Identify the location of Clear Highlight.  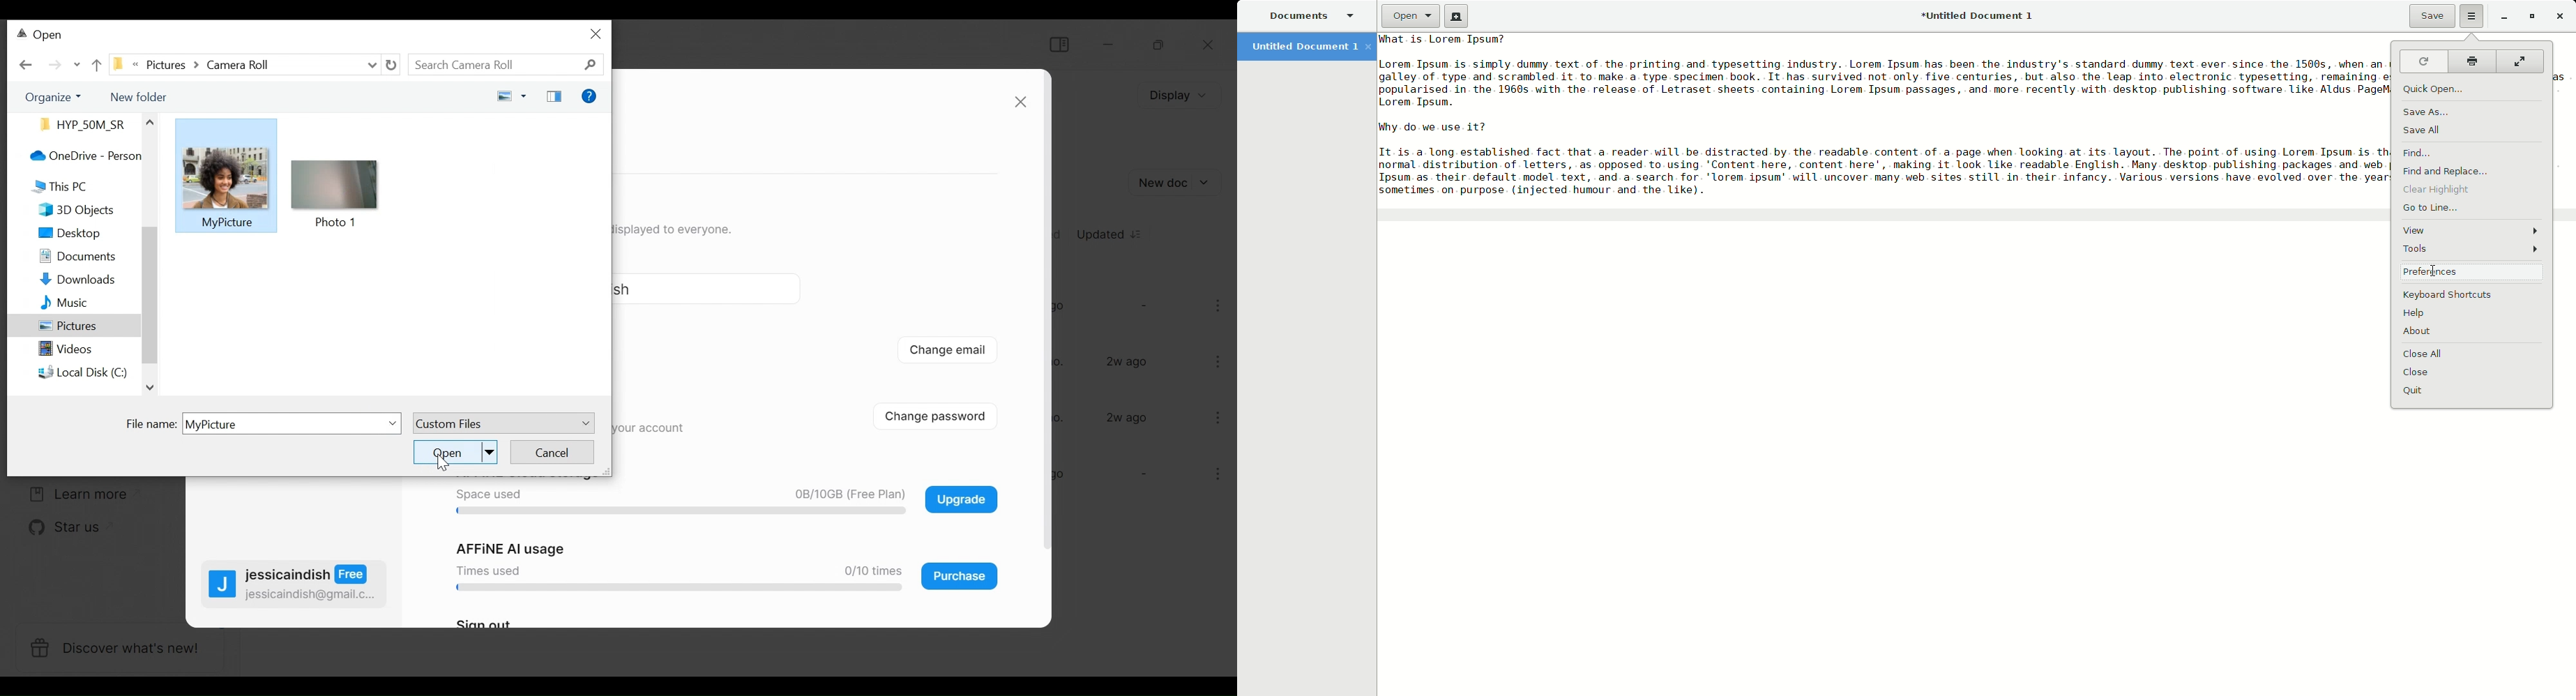
(2440, 190).